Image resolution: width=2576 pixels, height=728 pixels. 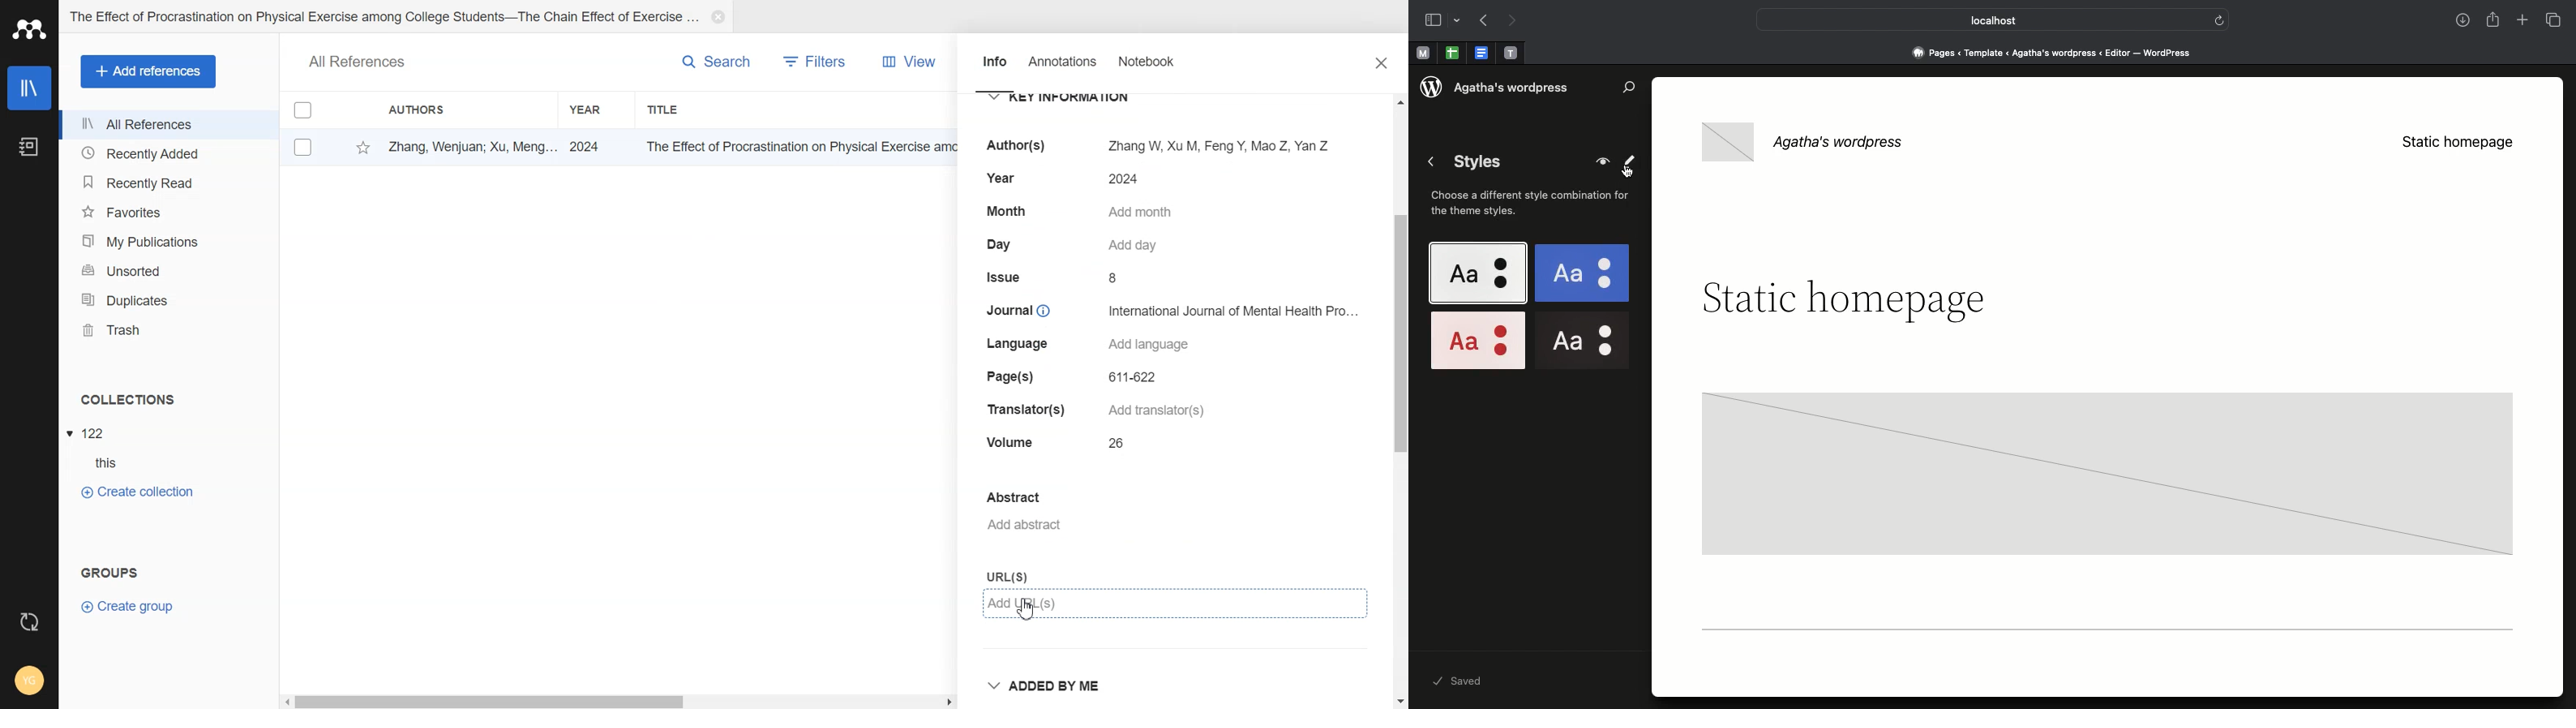 I want to click on Notebook, so click(x=1158, y=68).